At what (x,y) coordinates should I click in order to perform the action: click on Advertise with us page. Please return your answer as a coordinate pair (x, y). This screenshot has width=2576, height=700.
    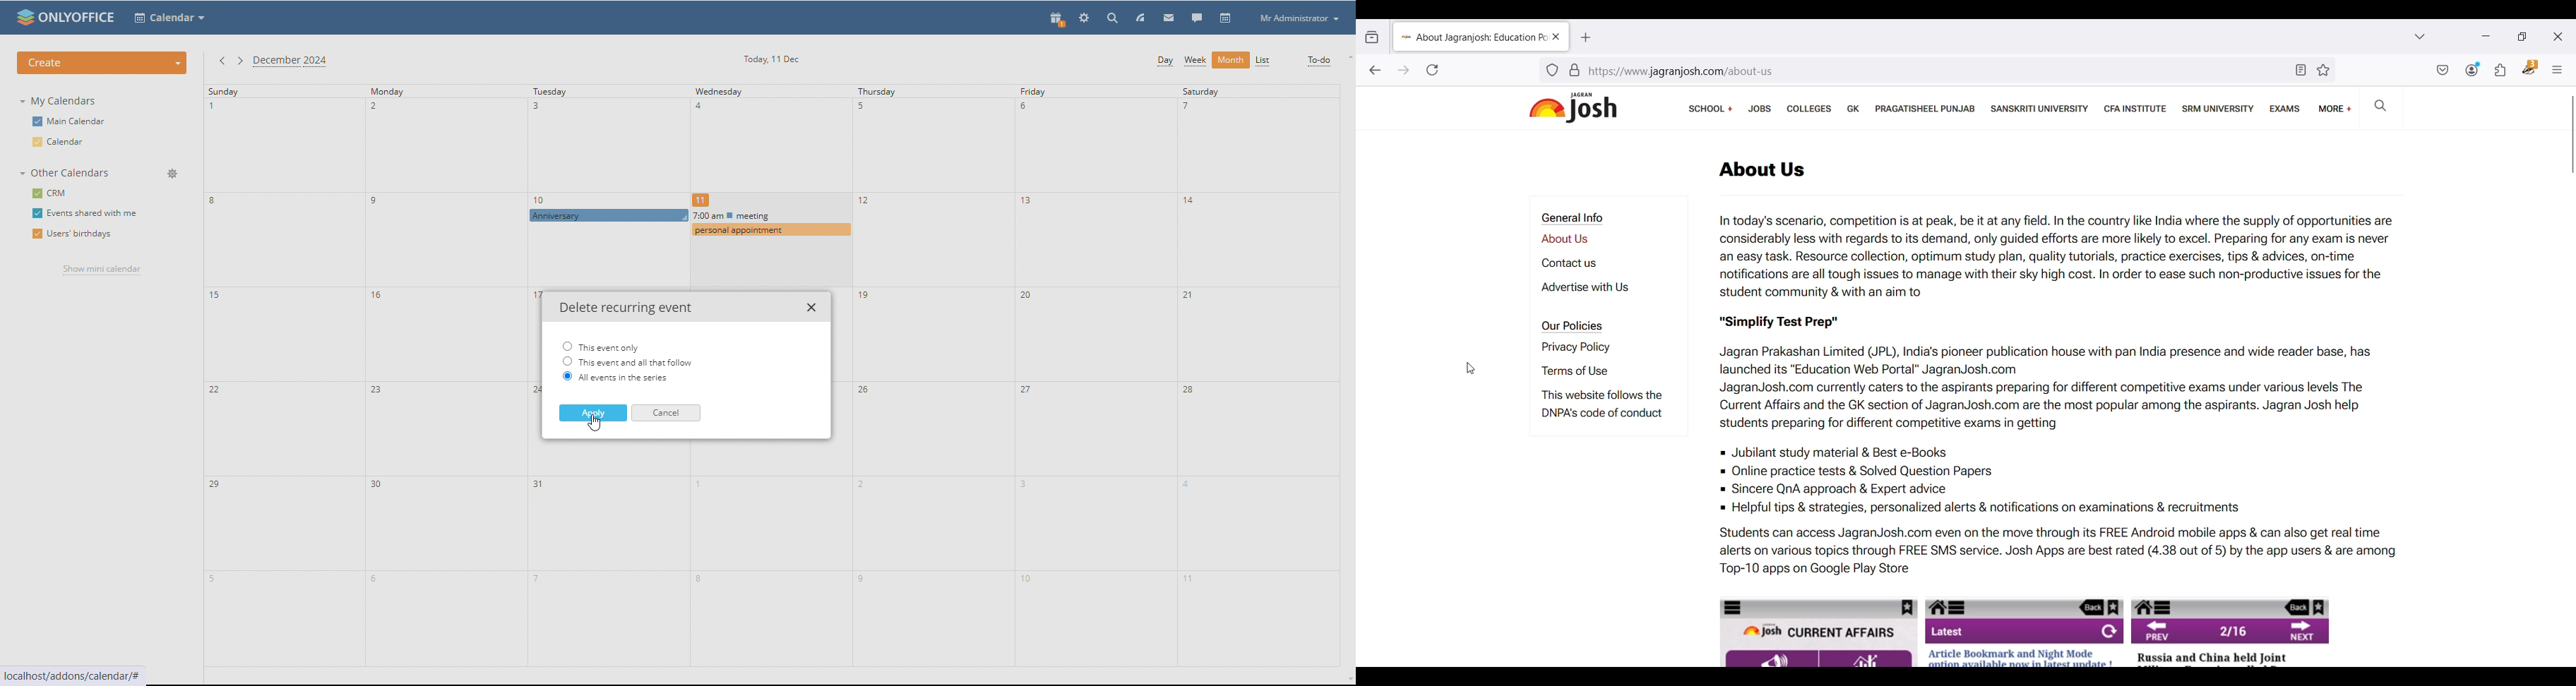
    Looking at the image, I should click on (1602, 289).